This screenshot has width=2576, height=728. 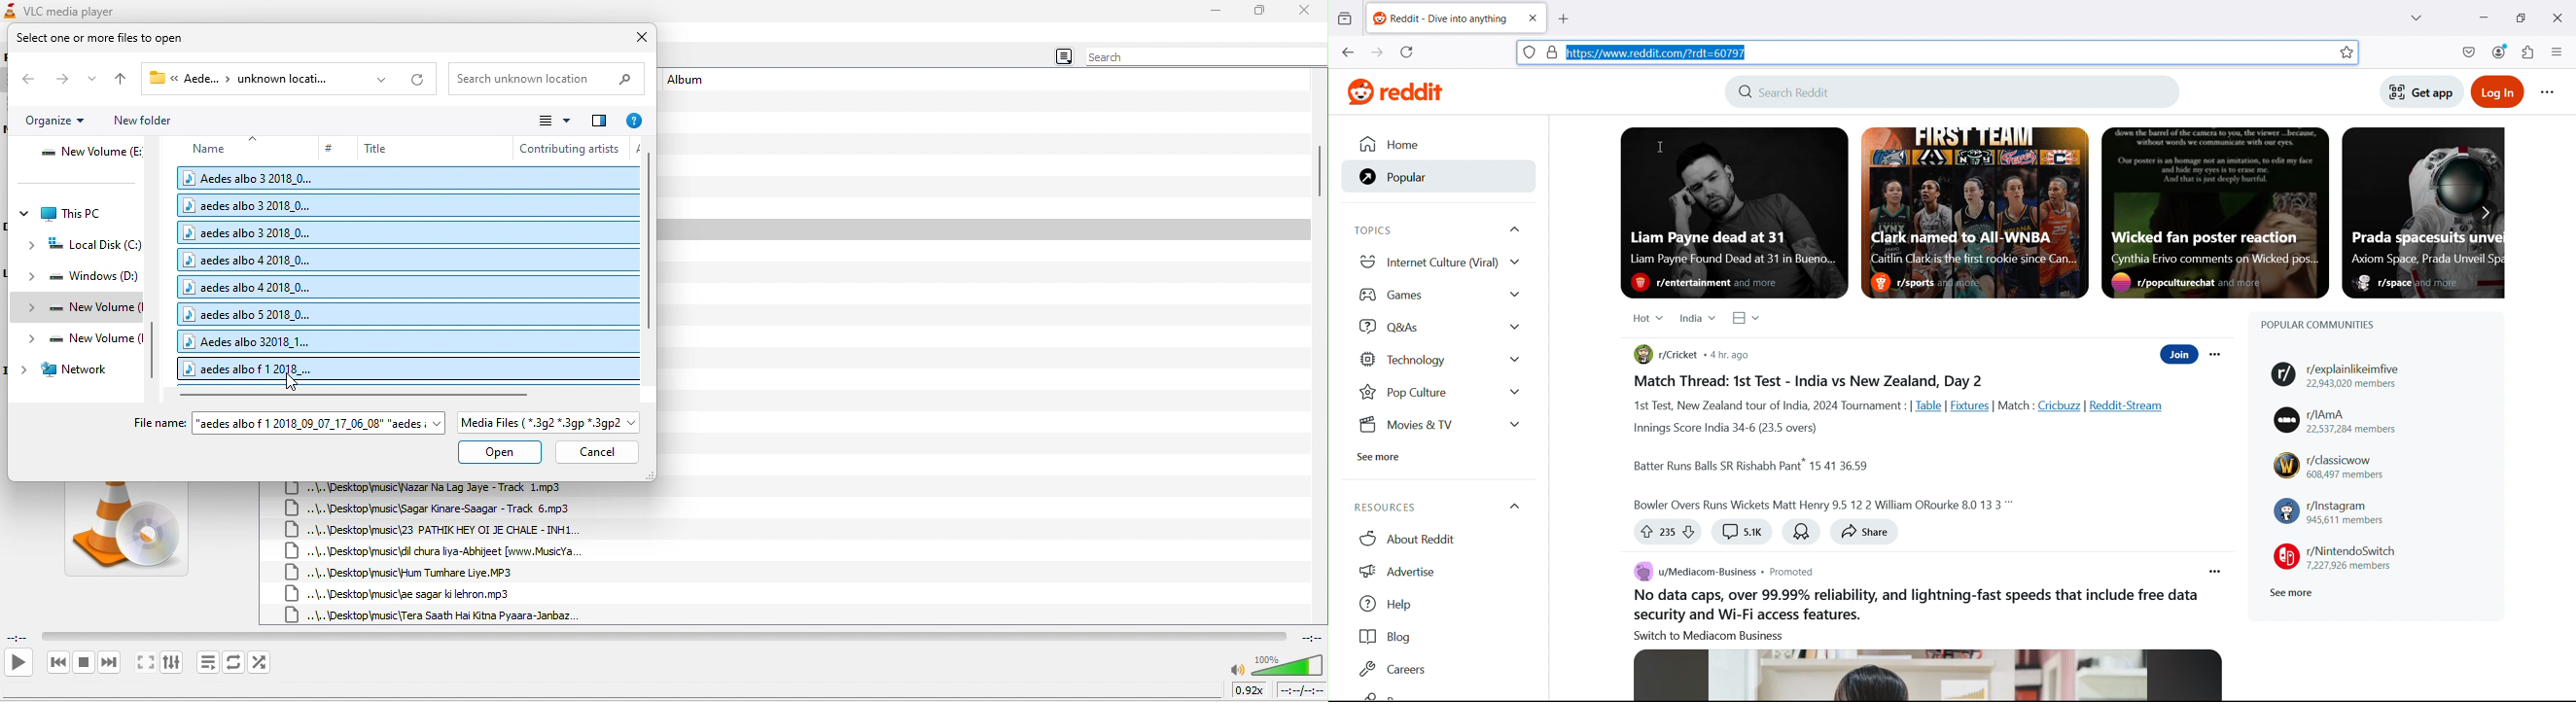 I want to click on open, so click(x=500, y=453).